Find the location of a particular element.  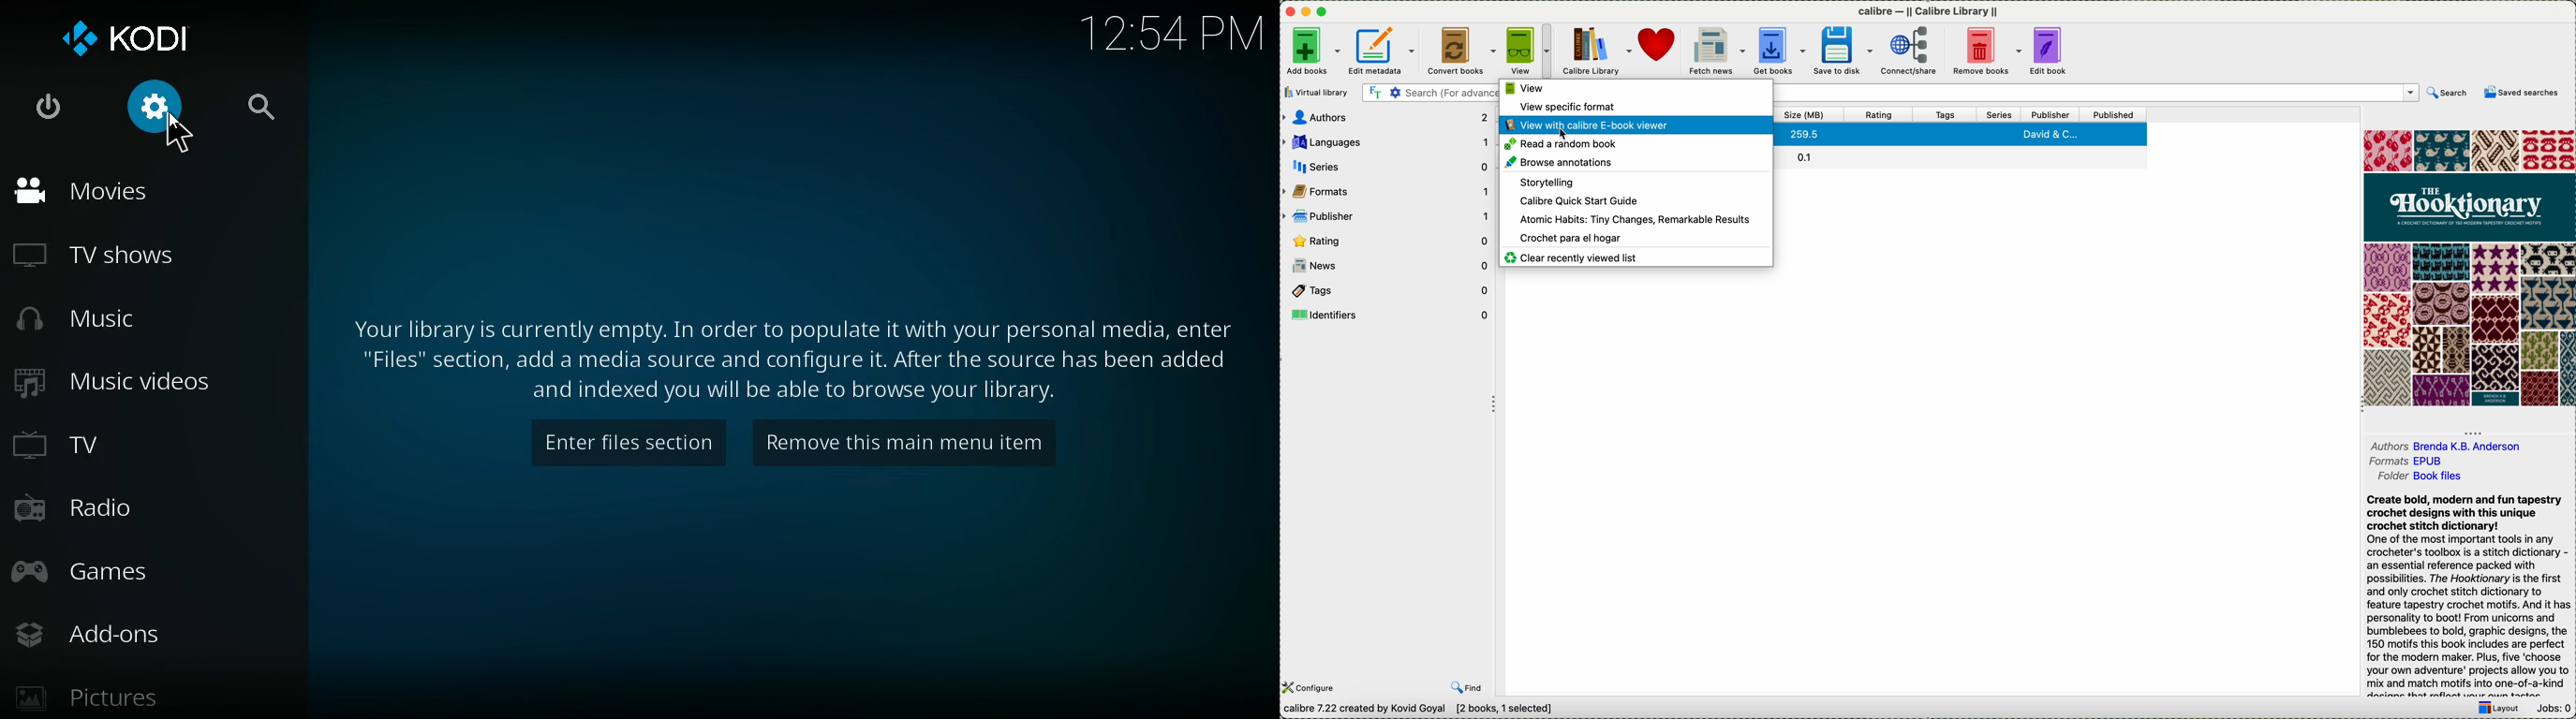

enter files is located at coordinates (629, 446).